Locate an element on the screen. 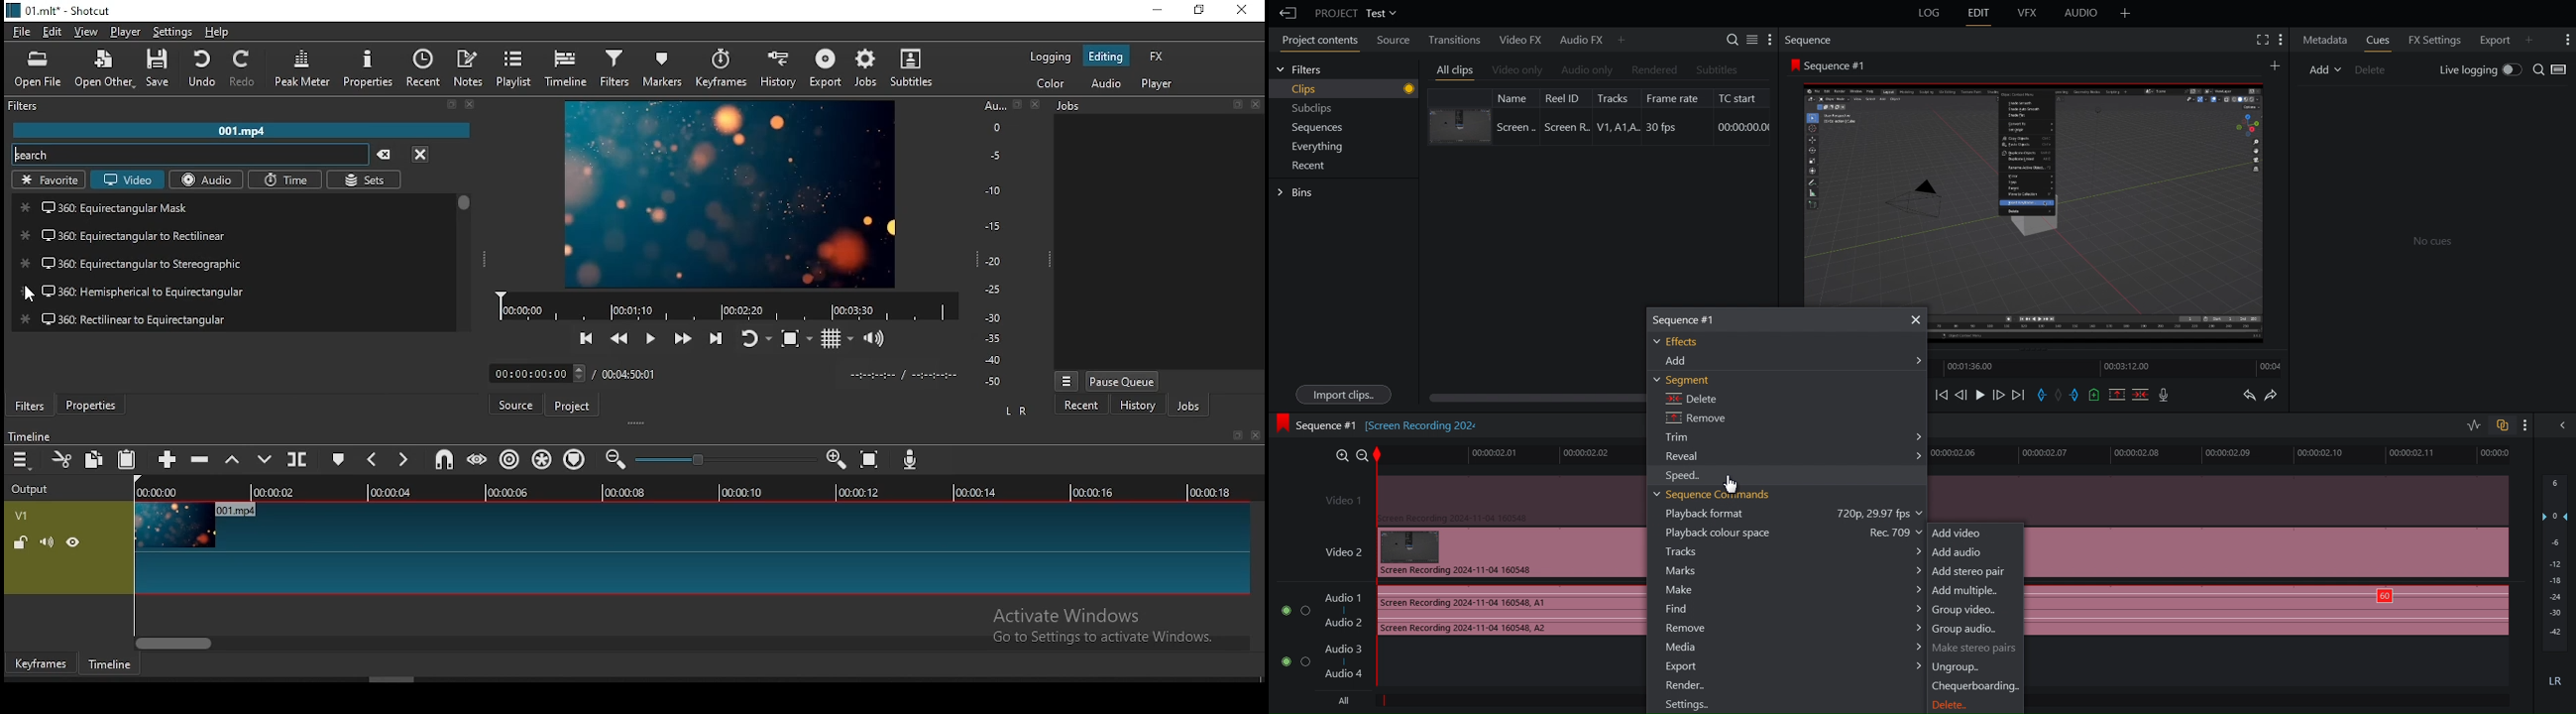 This screenshot has height=728, width=2576. Add is located at coordinates (1794, 360).